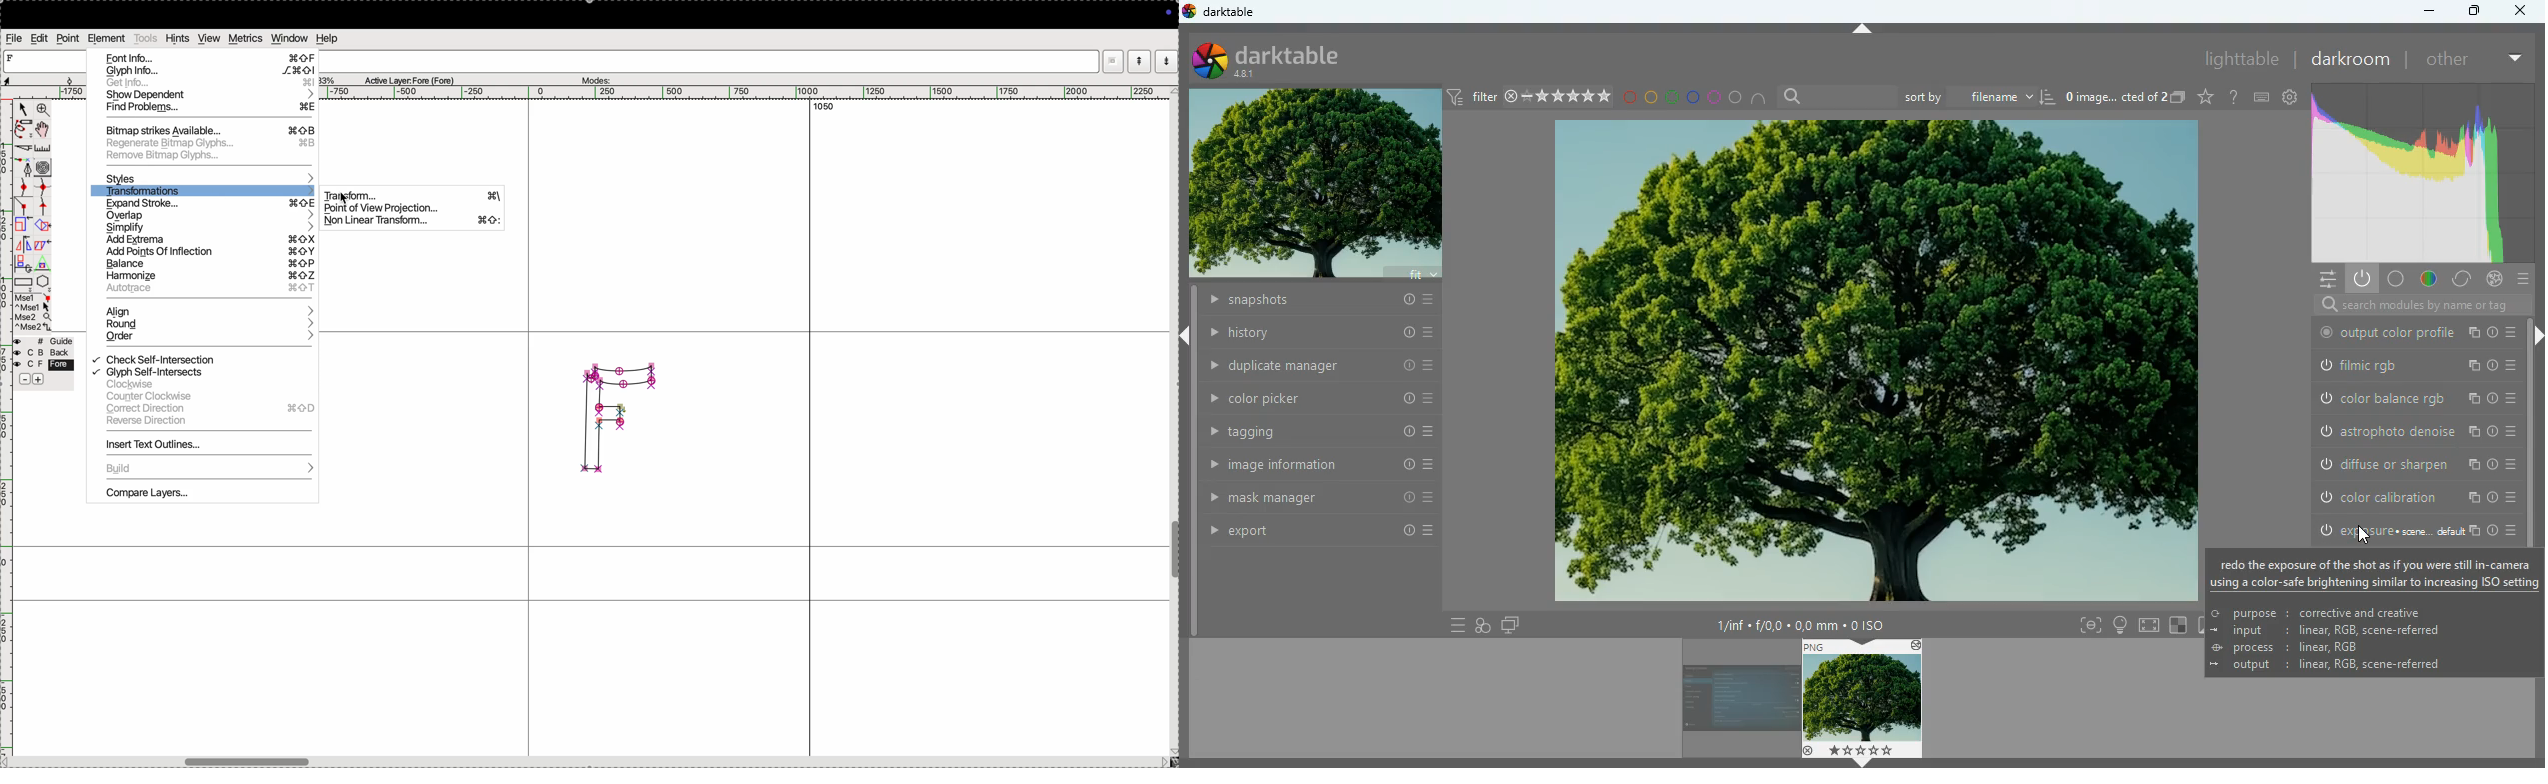 The width and height of the screenshot is (2548, 784). What do you see at coordinates (39, 381) in the screenshot?
I see `add` at bounding box center [39, 381].